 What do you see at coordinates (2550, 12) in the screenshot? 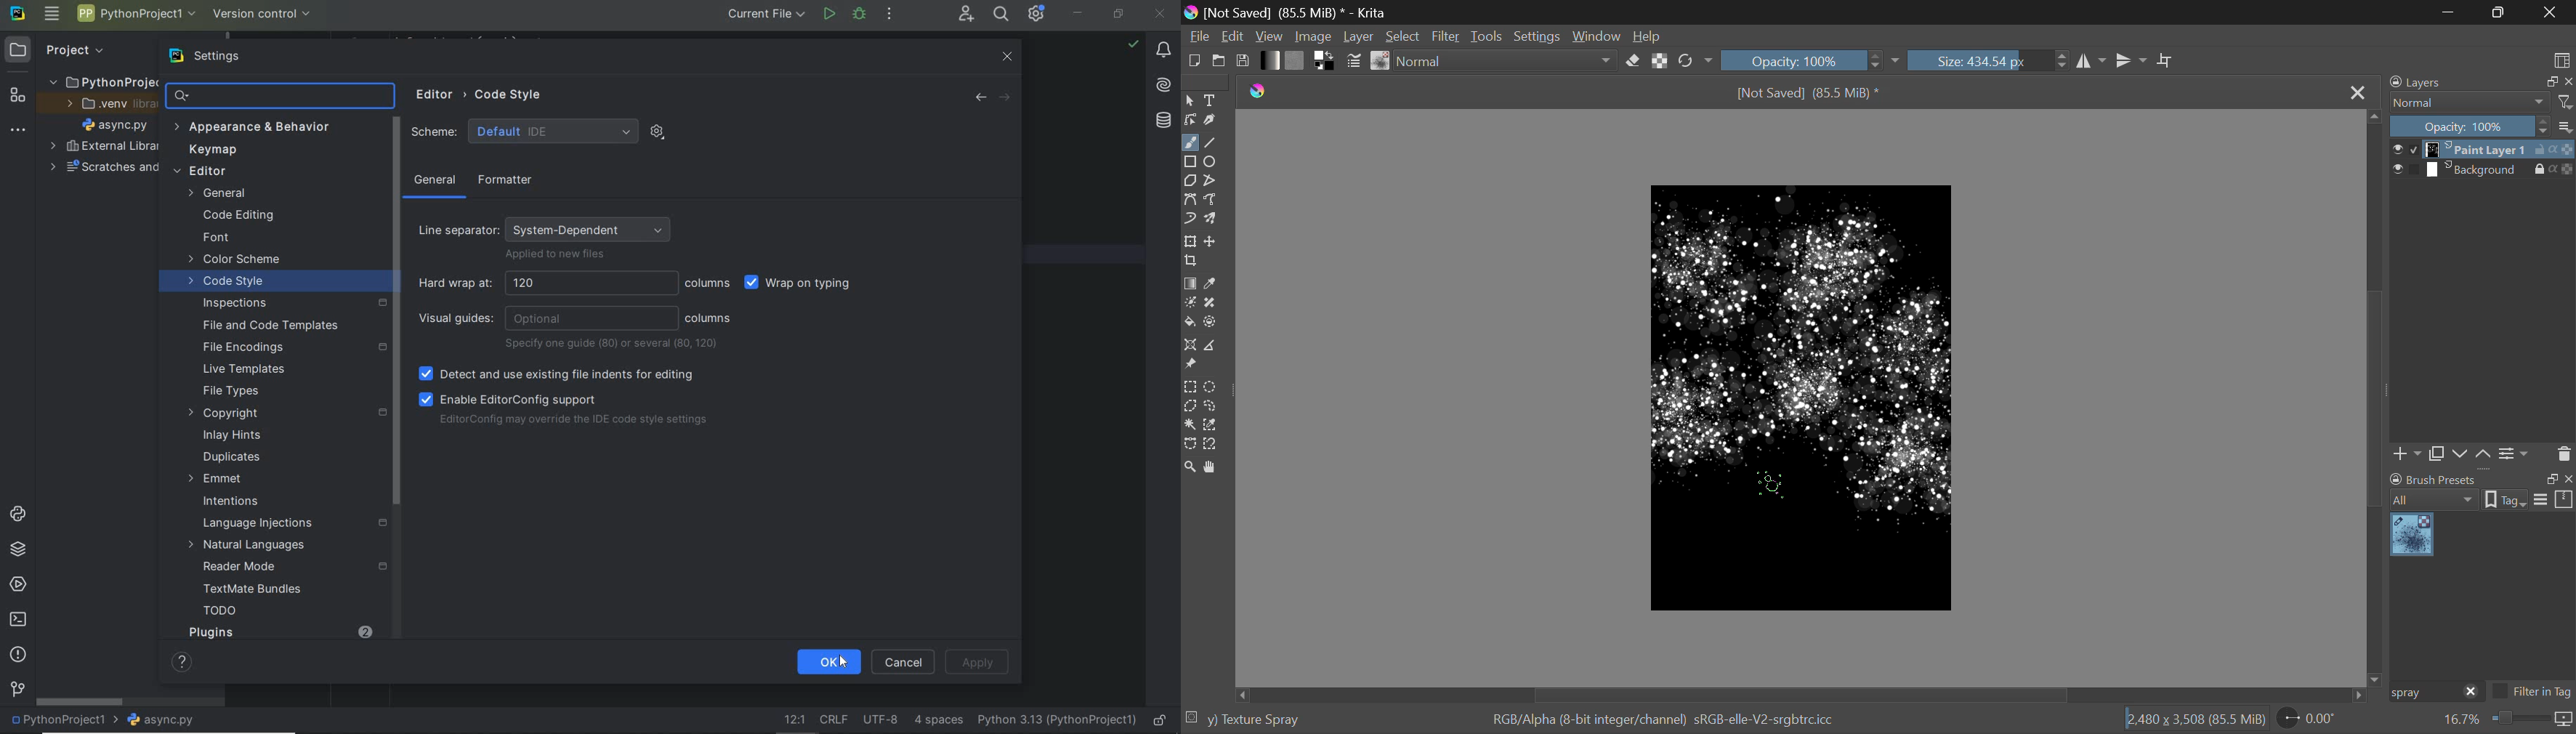
I see `Close` at bounding box center [2550, 12].